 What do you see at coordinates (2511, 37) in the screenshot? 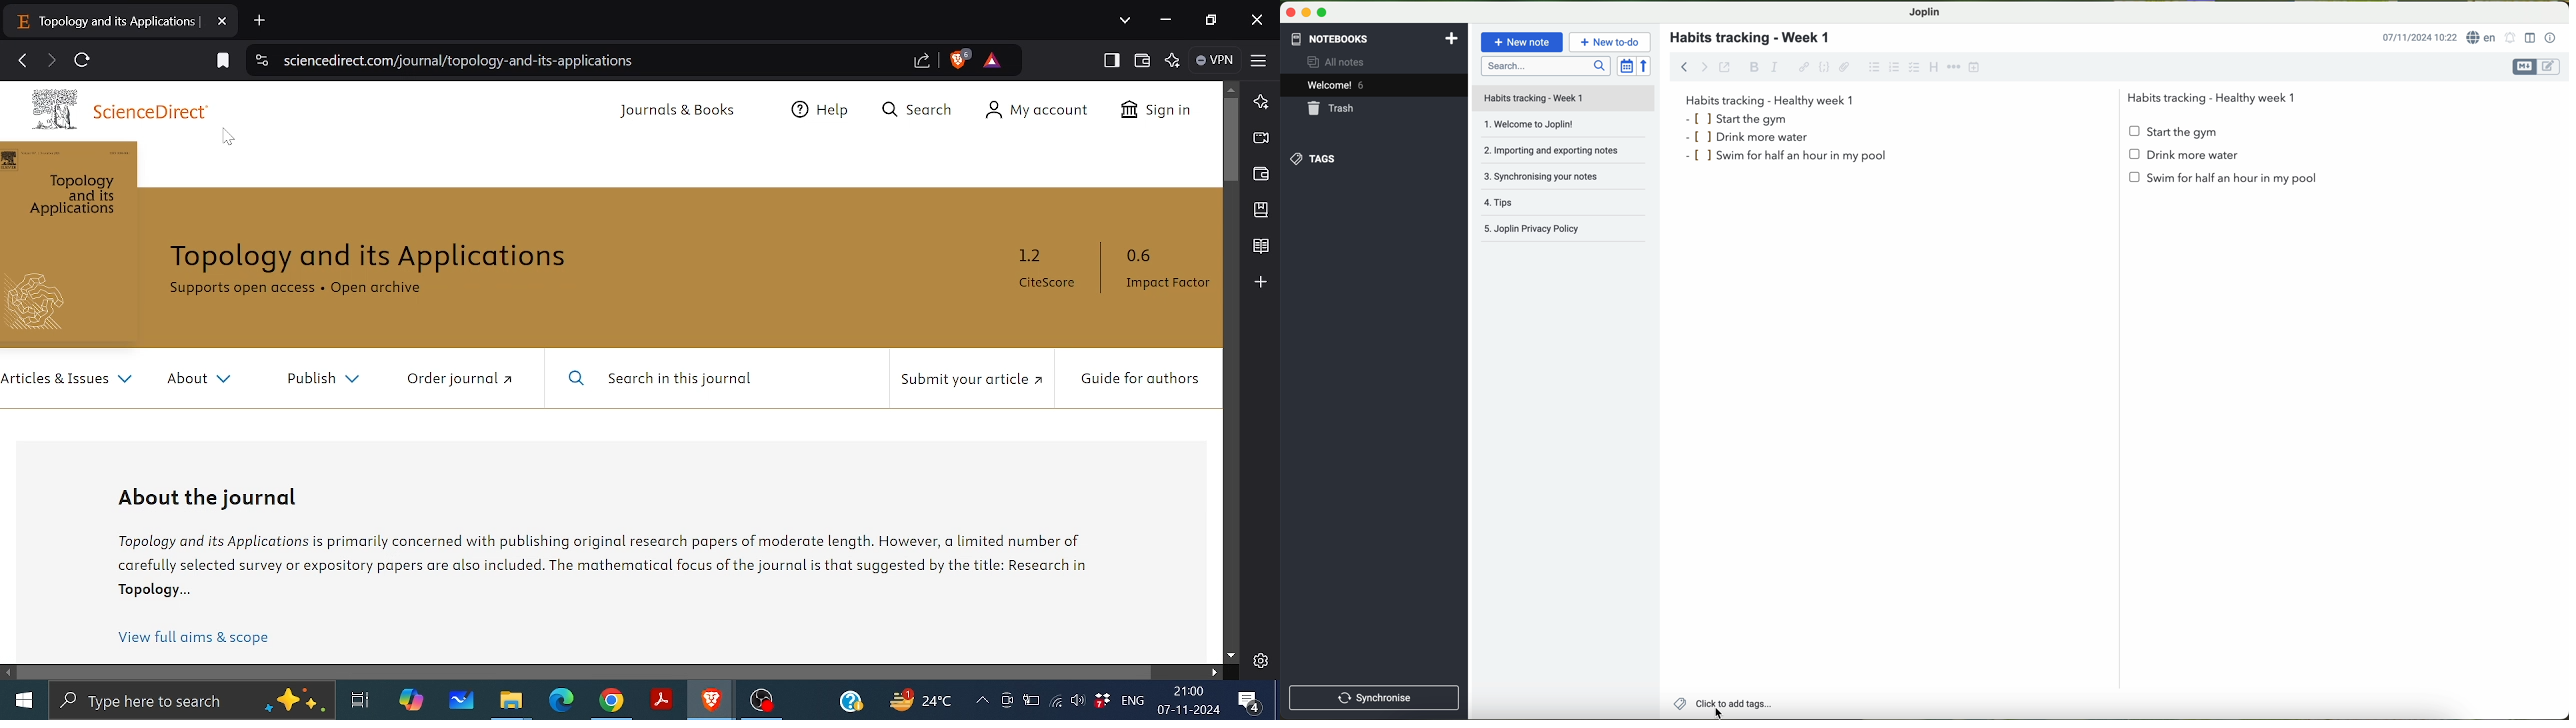
I see `set alarm` at bounding box center [2511, 37].